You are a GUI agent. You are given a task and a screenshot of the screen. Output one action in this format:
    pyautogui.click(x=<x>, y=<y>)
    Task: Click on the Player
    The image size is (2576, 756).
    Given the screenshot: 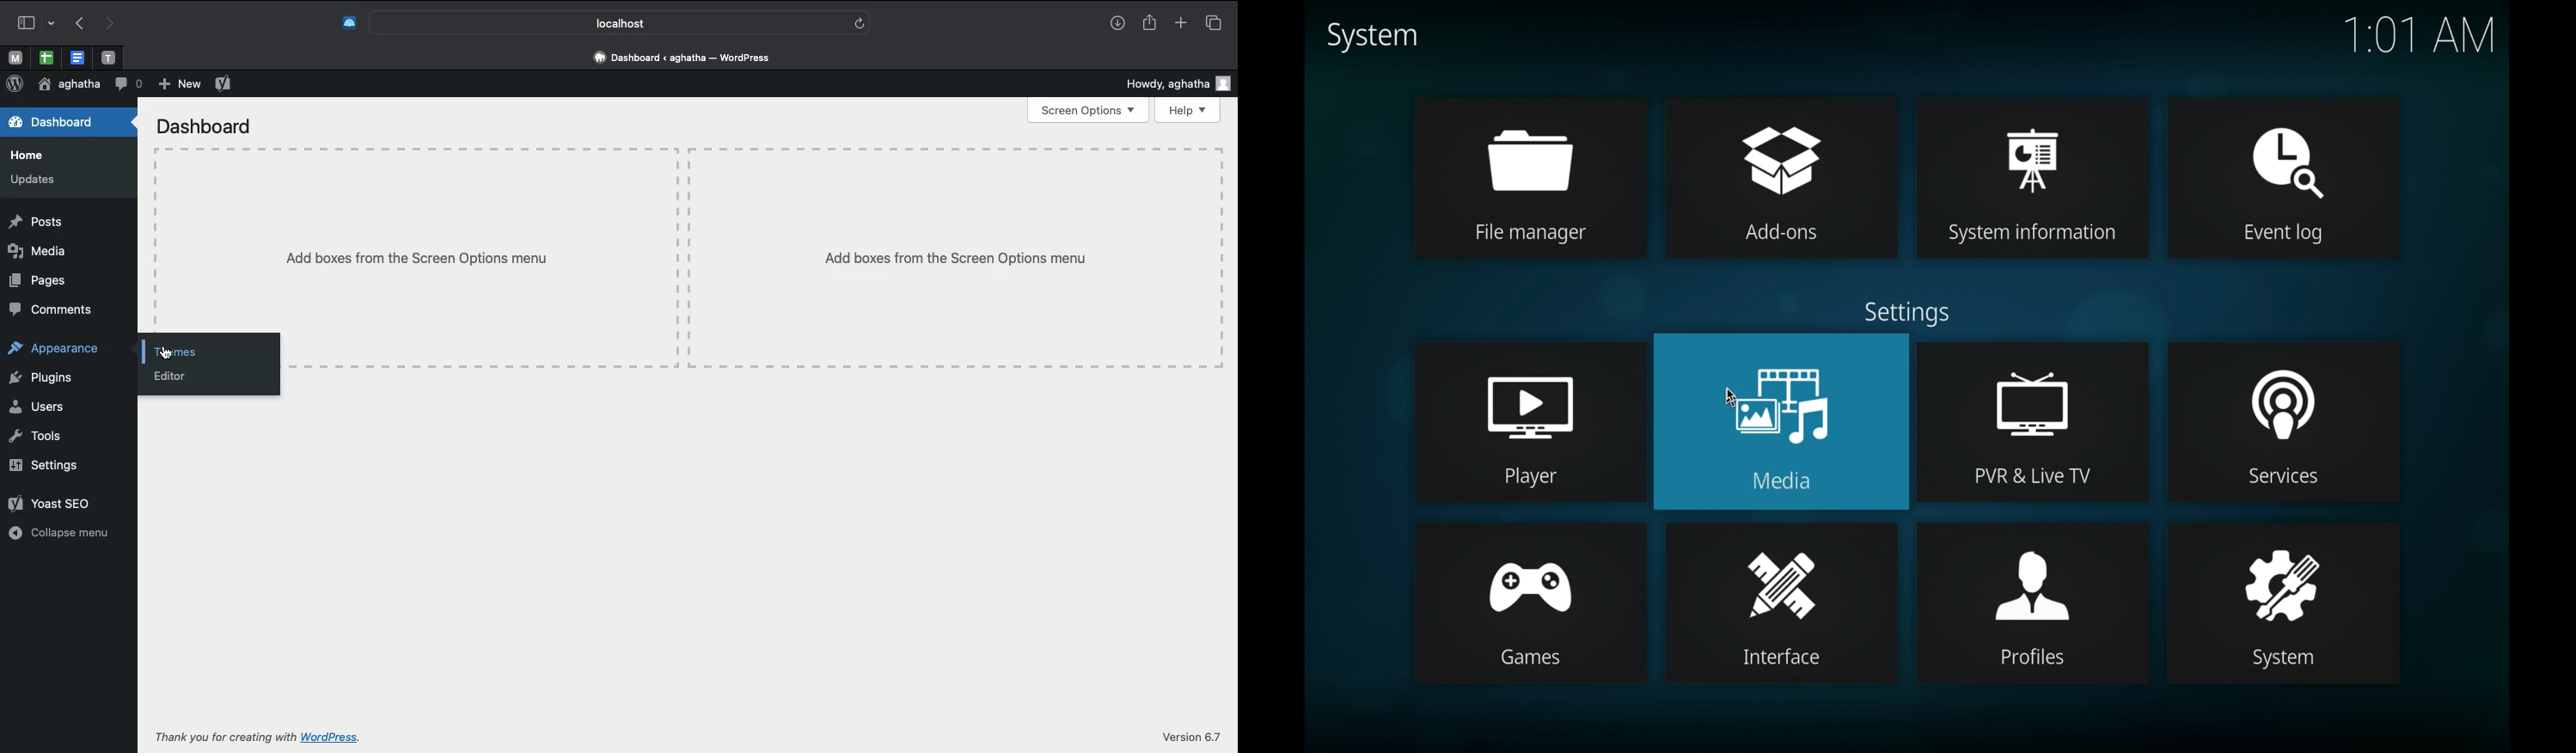 What is the action you would take?
    pyautogui.click(x=1531, y=479)
    